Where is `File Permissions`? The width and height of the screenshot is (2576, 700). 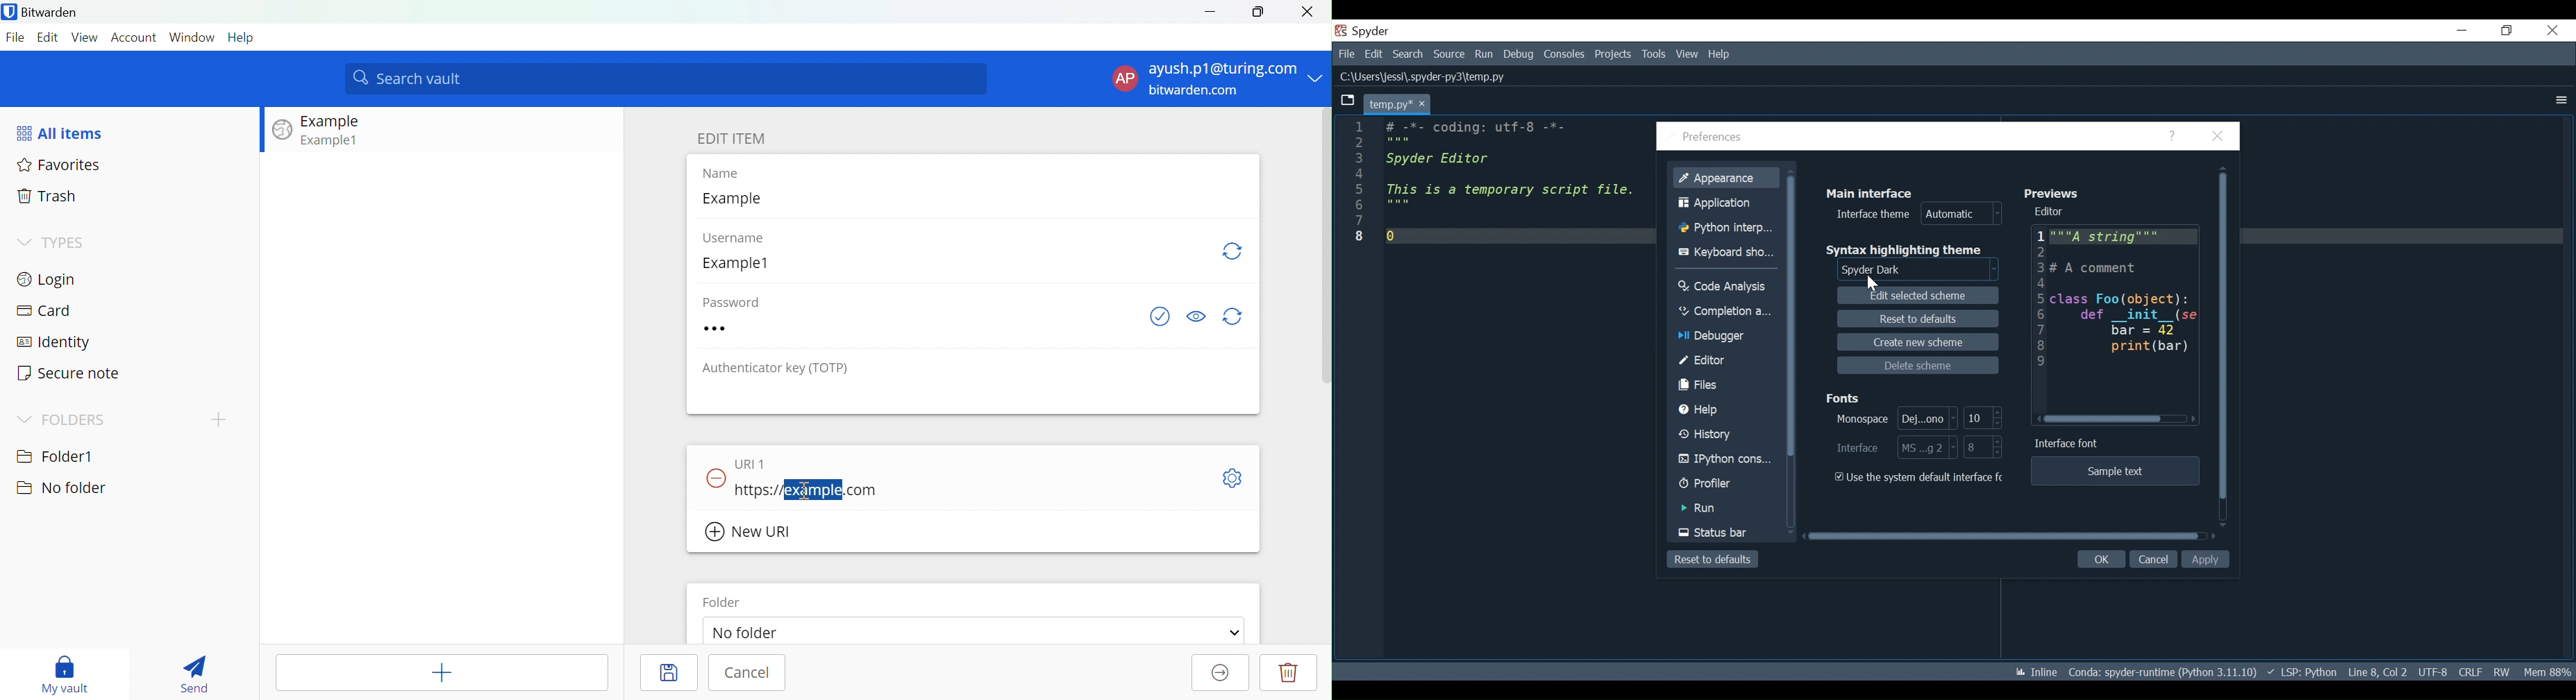
File Permissions is located at coordinates (2504, 671).